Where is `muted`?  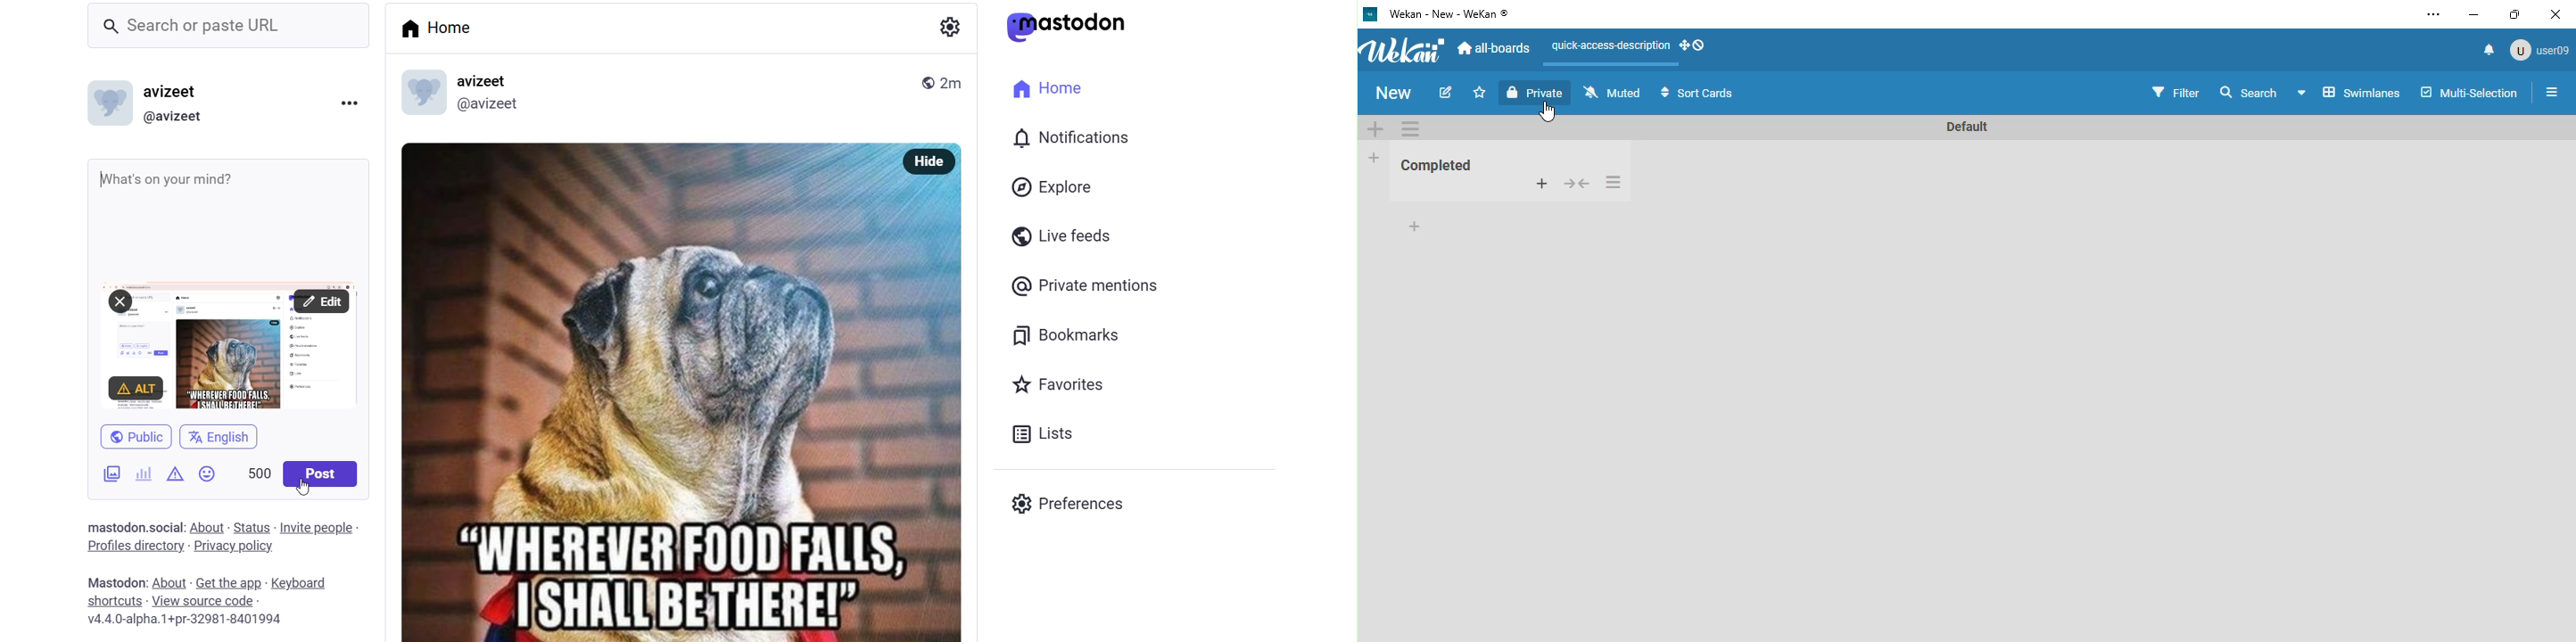 muted is located at coordinates (1611, 92).